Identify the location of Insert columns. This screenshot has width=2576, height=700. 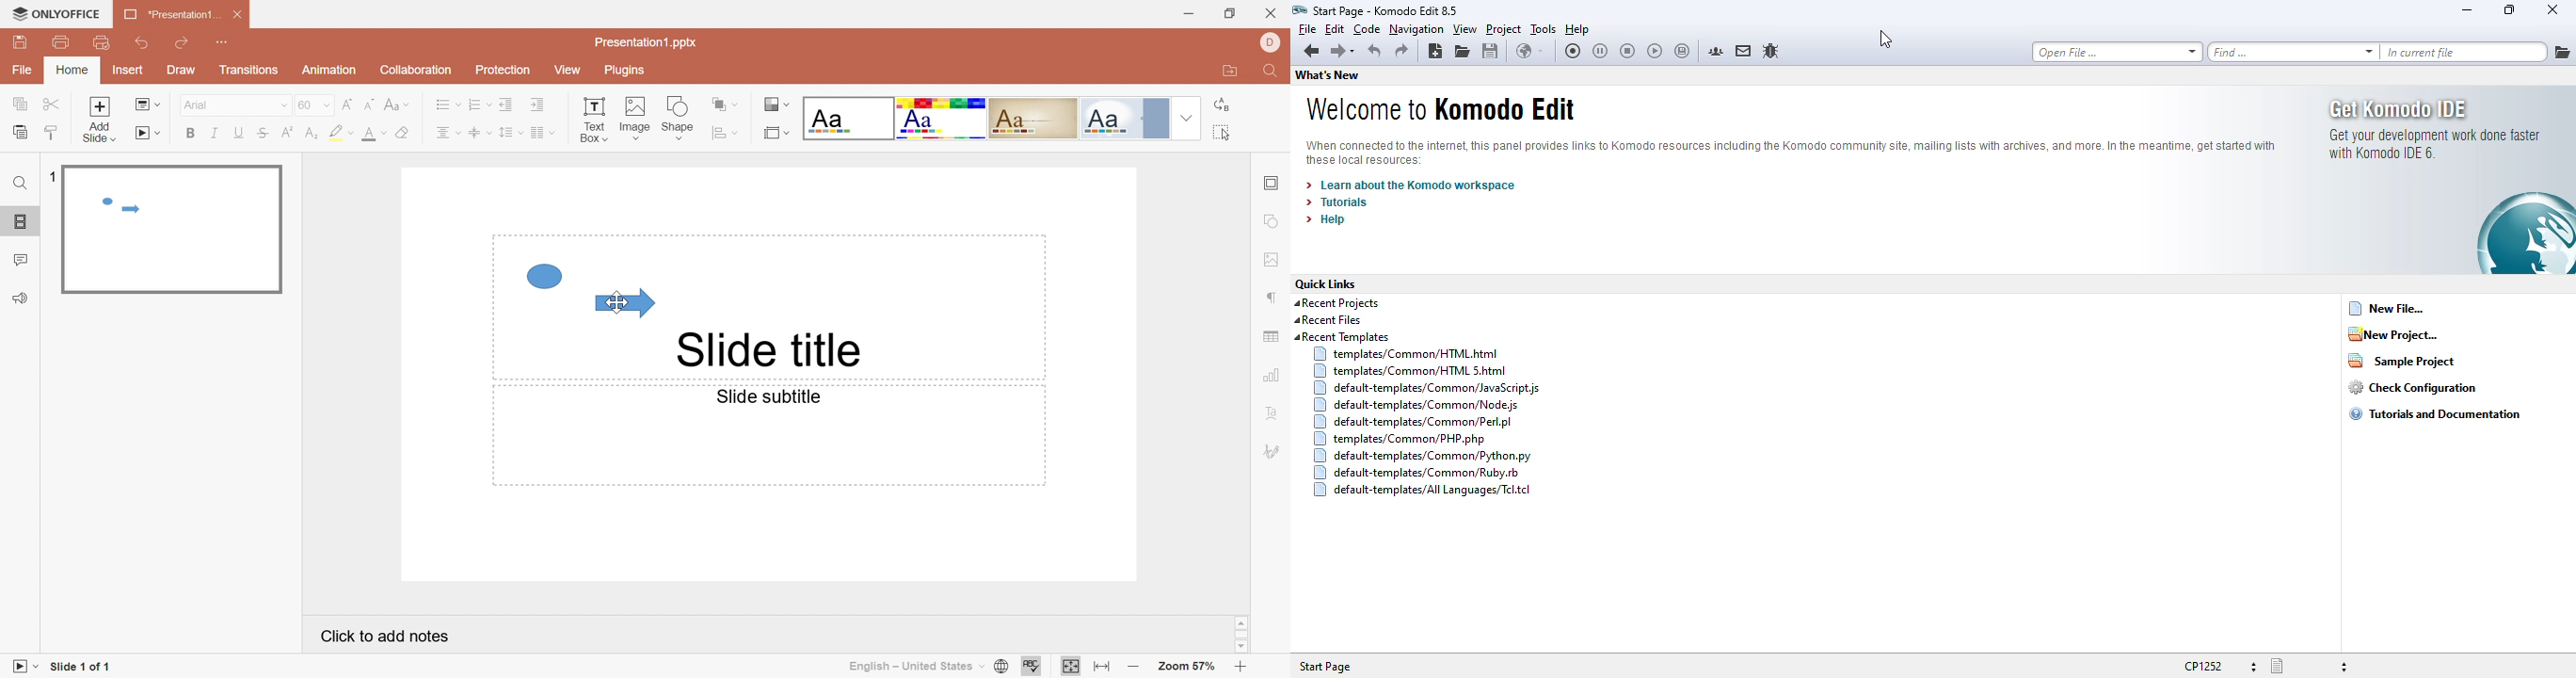
(543, 136).